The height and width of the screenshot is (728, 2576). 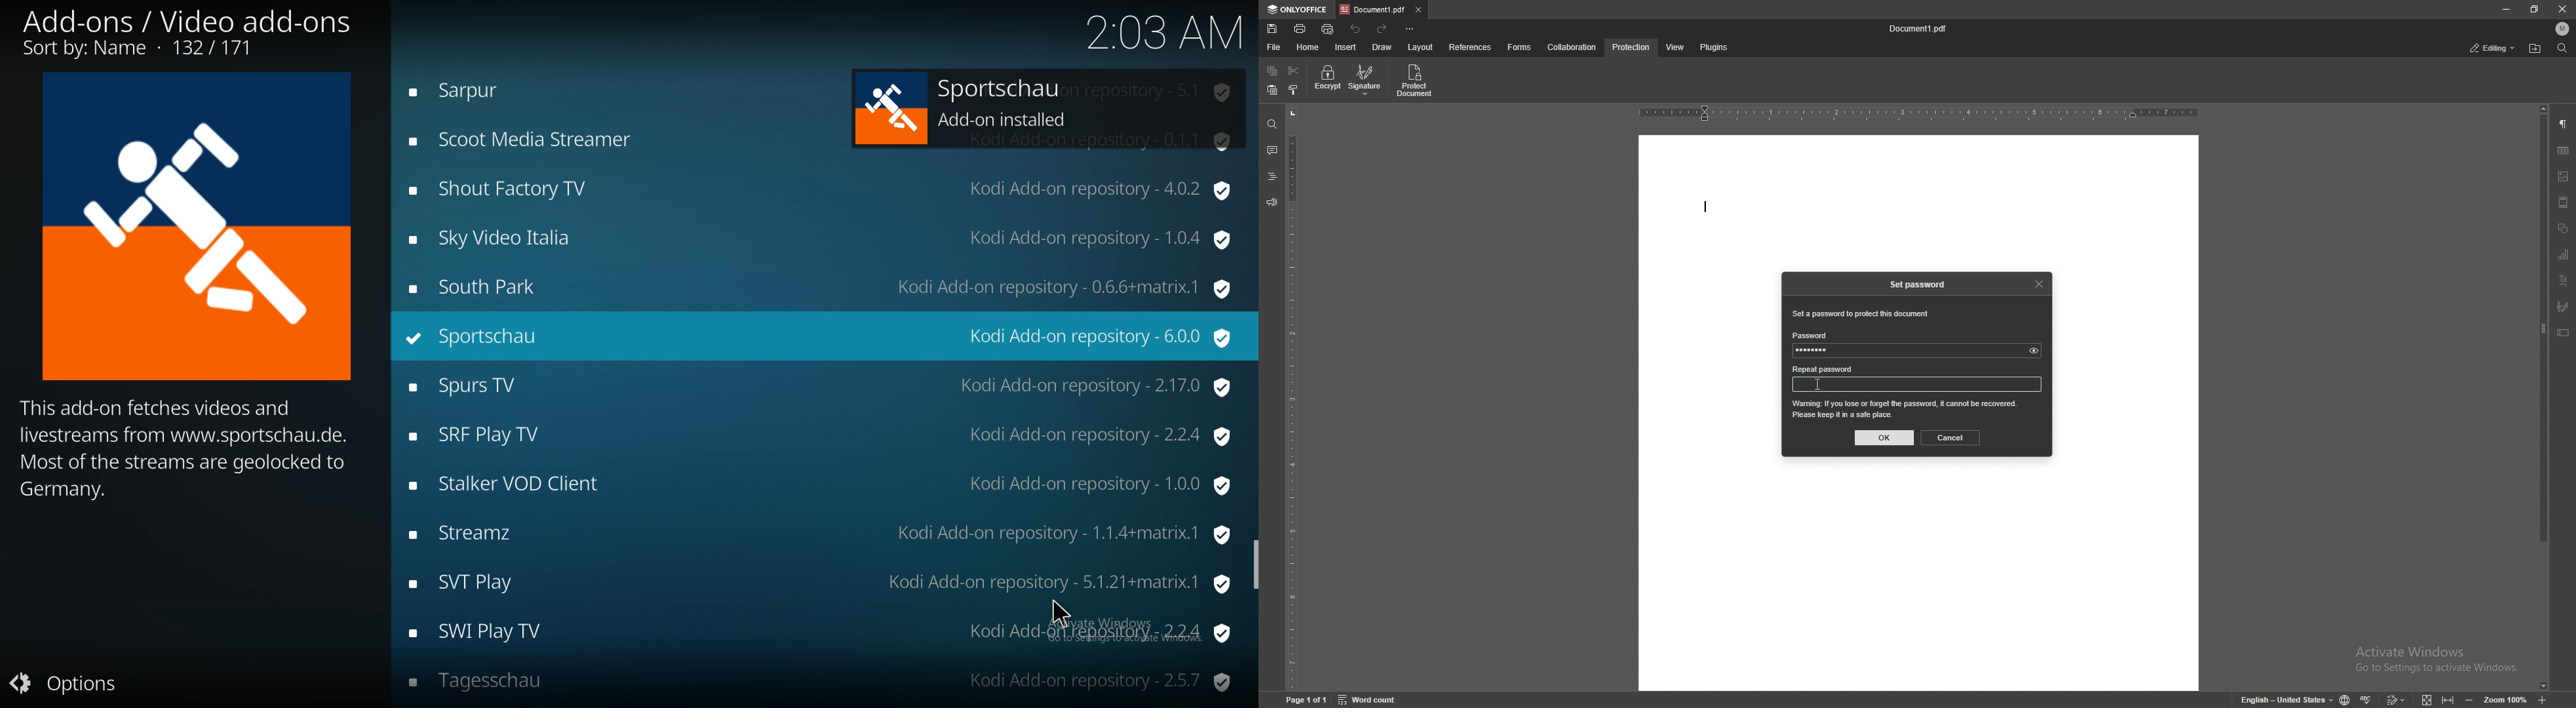 I want to click on status, so click(x=2493, y=48).